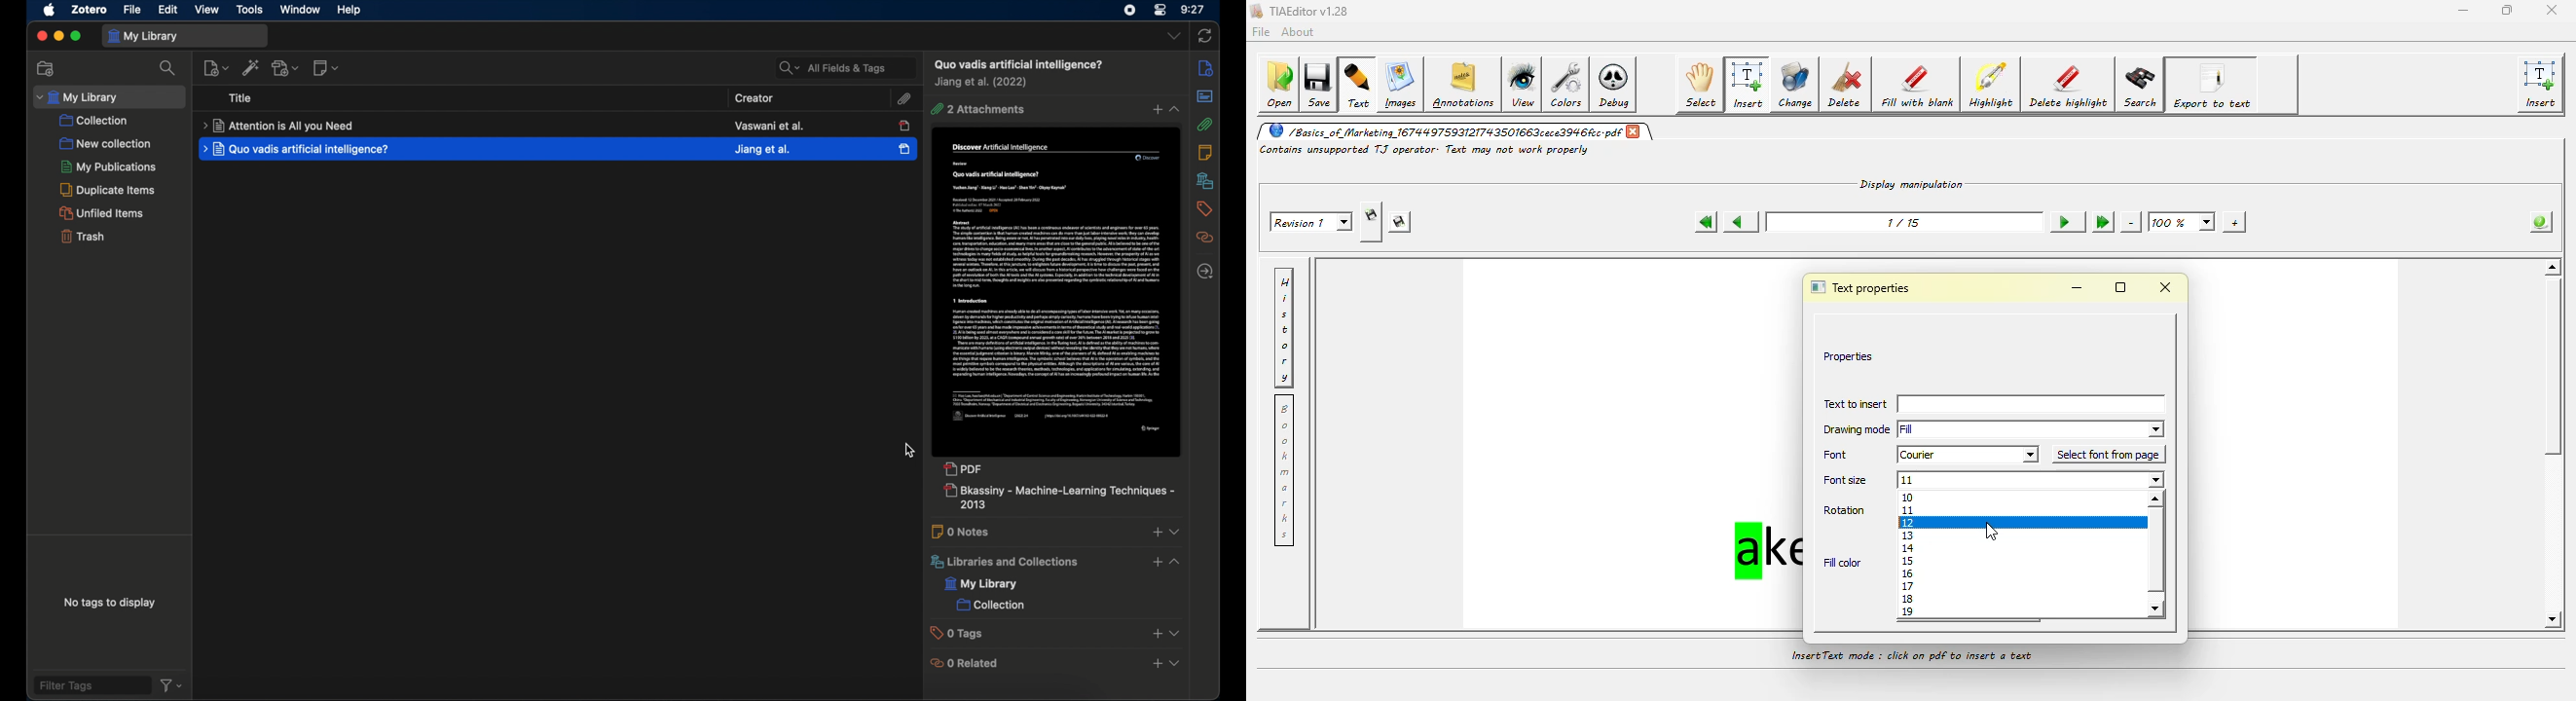 The height and width of the screenshot is (728, 2576). Describe the element at coordinates (106, 143) in the screenshot. I see `new collection` at that location.